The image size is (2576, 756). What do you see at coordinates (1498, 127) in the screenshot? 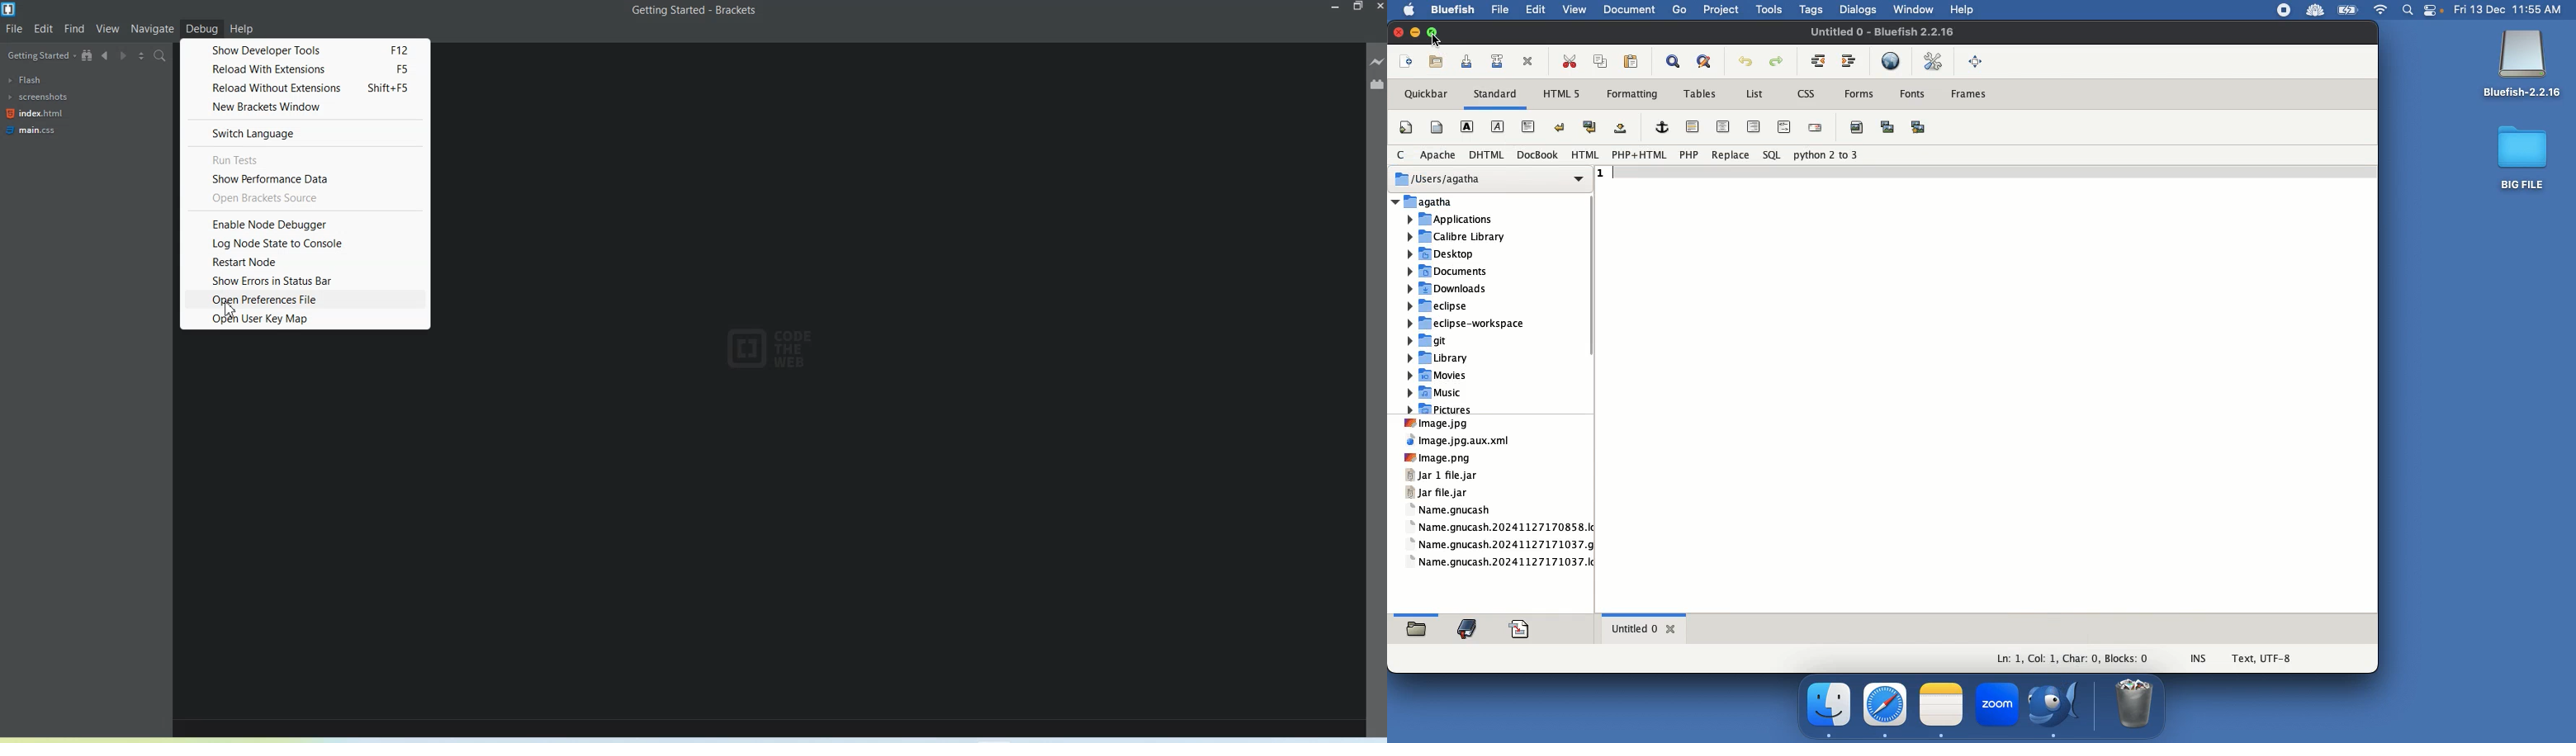
I see `Emphasis` at bounding box center [1498, 127].